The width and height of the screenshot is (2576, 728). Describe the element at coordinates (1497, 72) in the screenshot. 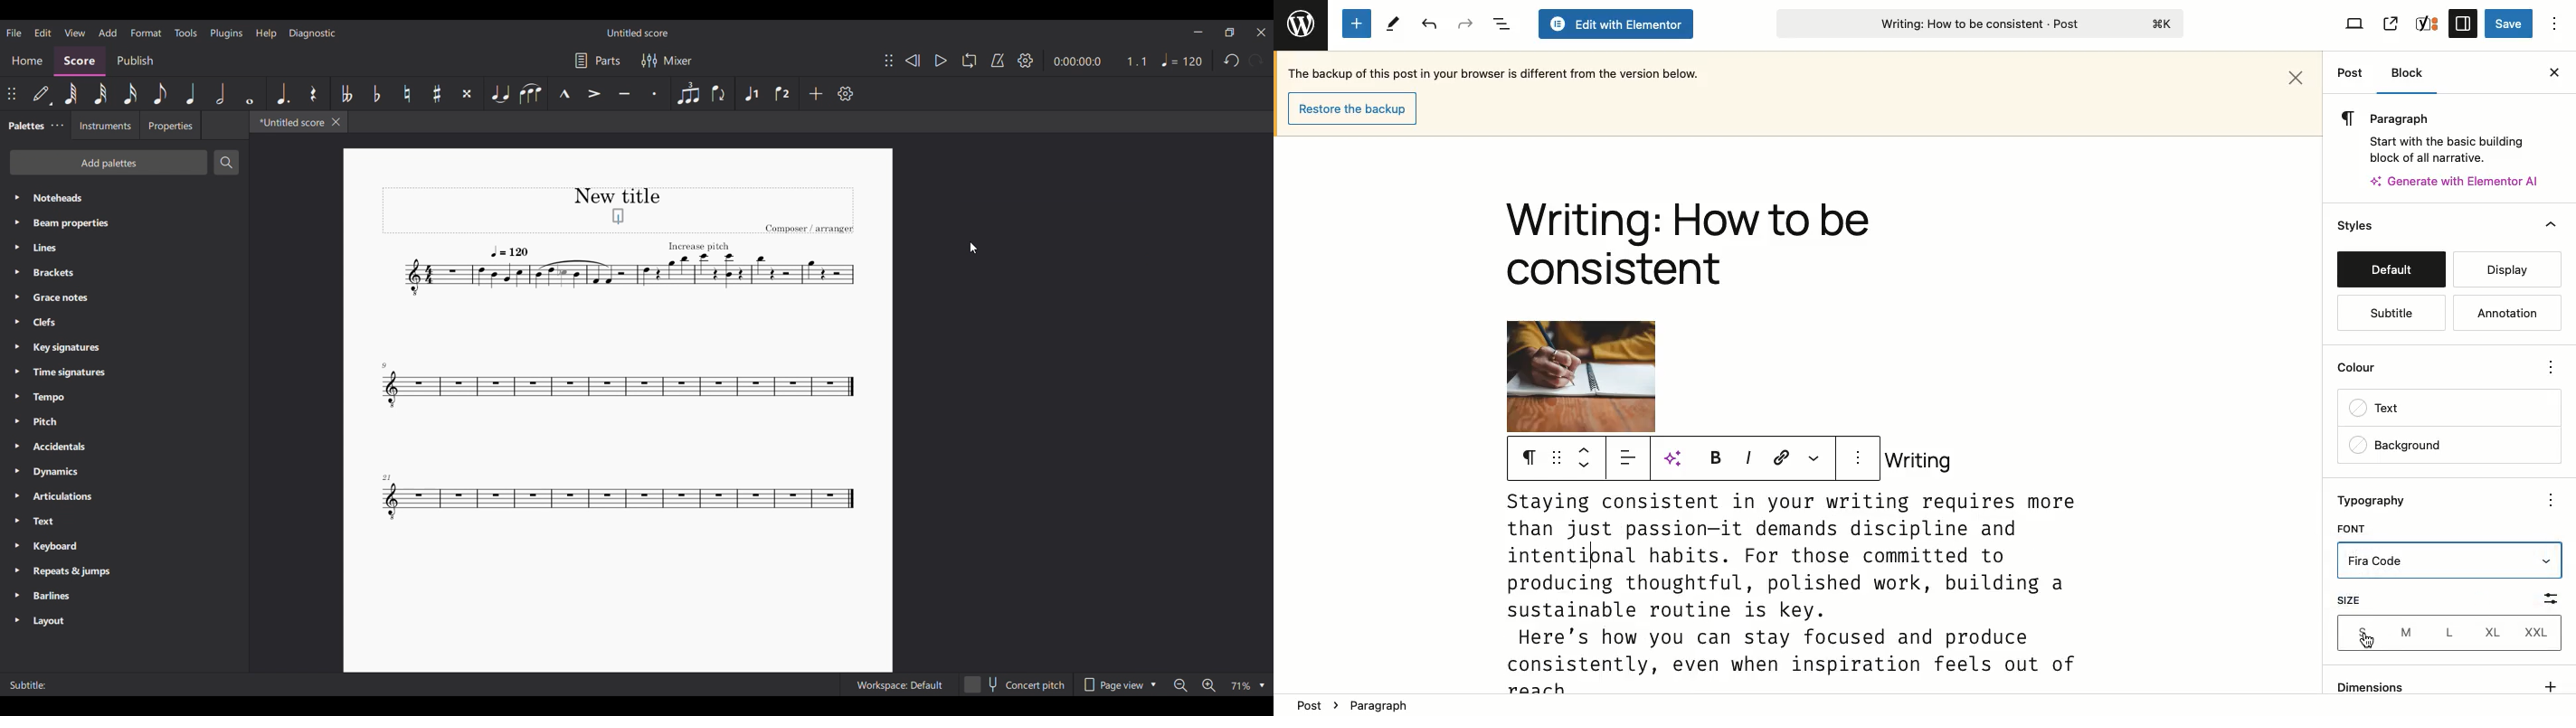

I see `Backup text` at that location.